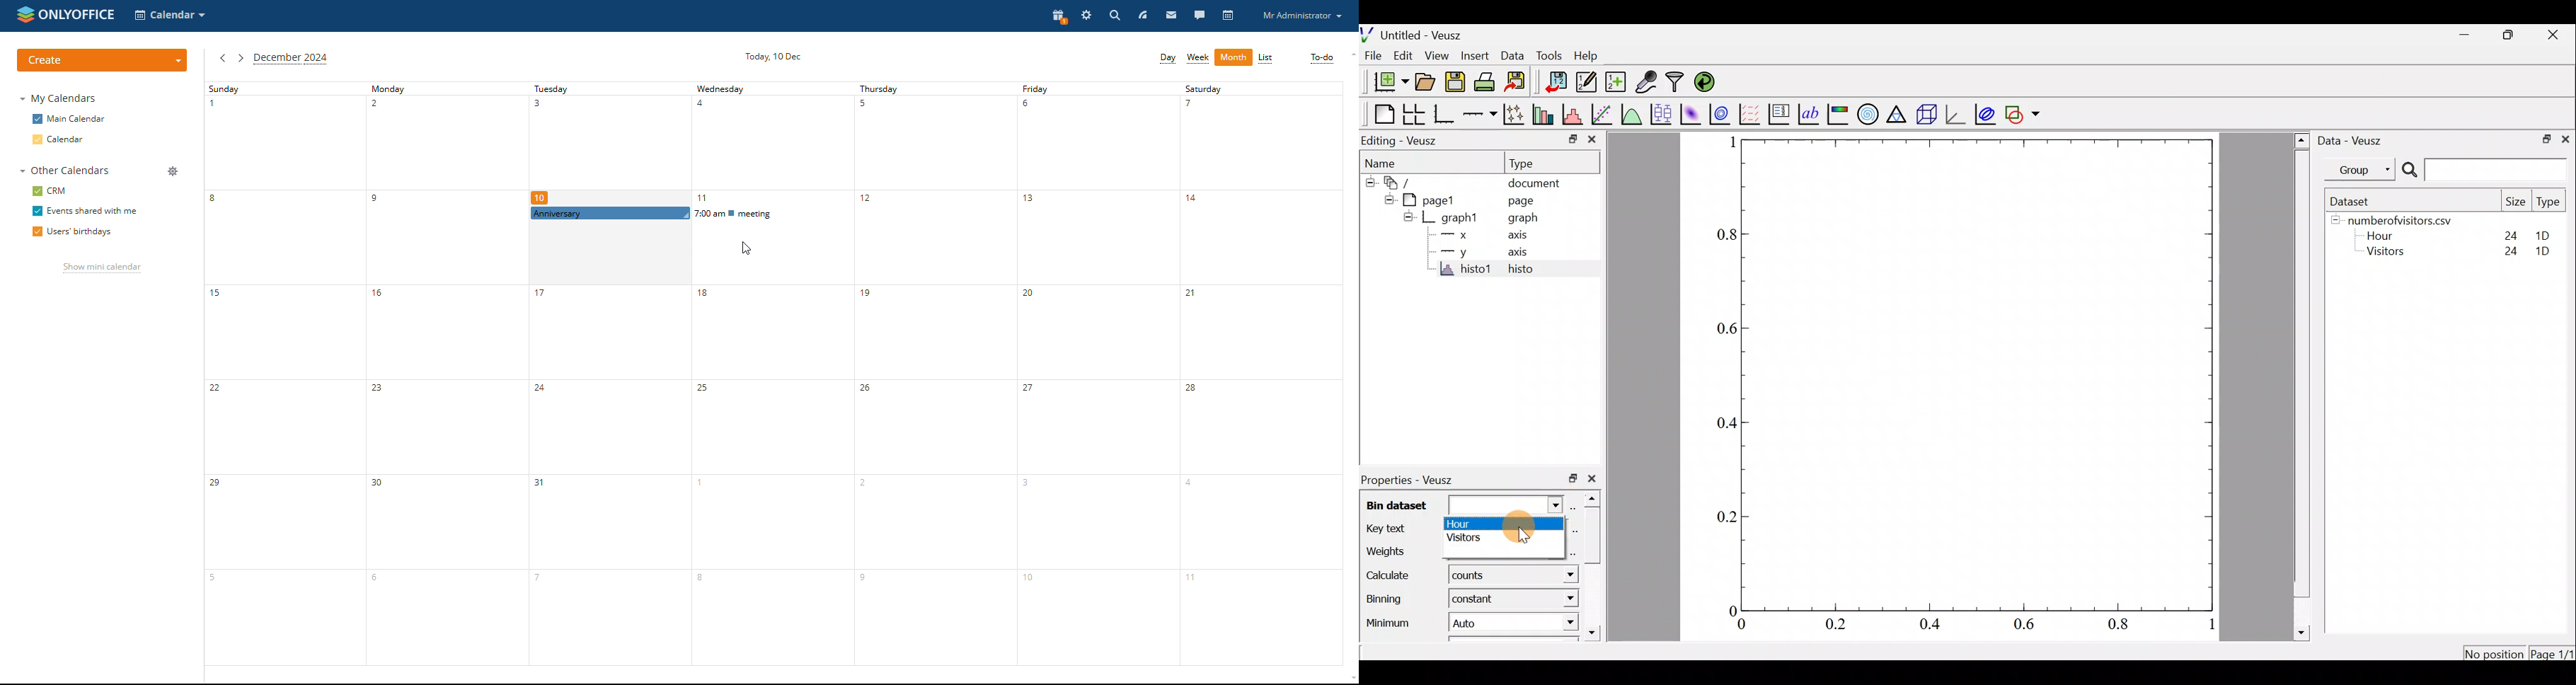 The image size is (2576, 700). Describe the element at coordinates (1571, 478) in the screenshot. I see `restore down` at that location.